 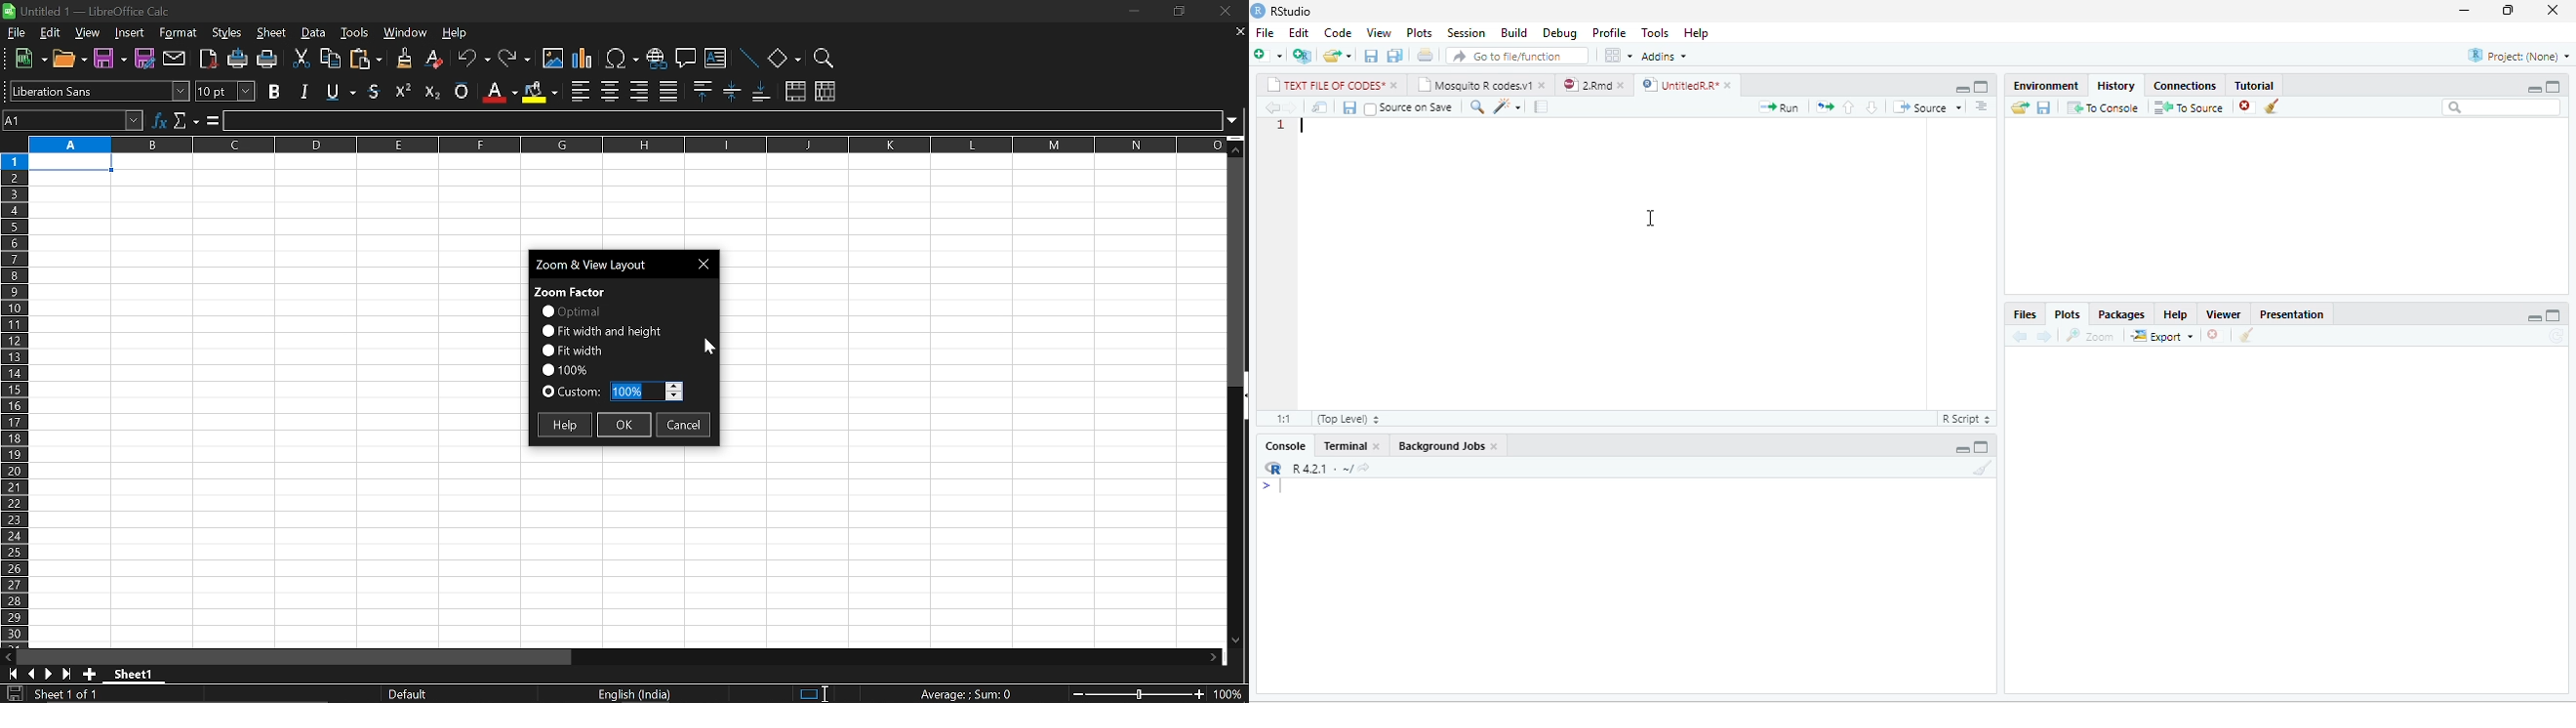 I want to click on current formula, so click(x=966, y=694).